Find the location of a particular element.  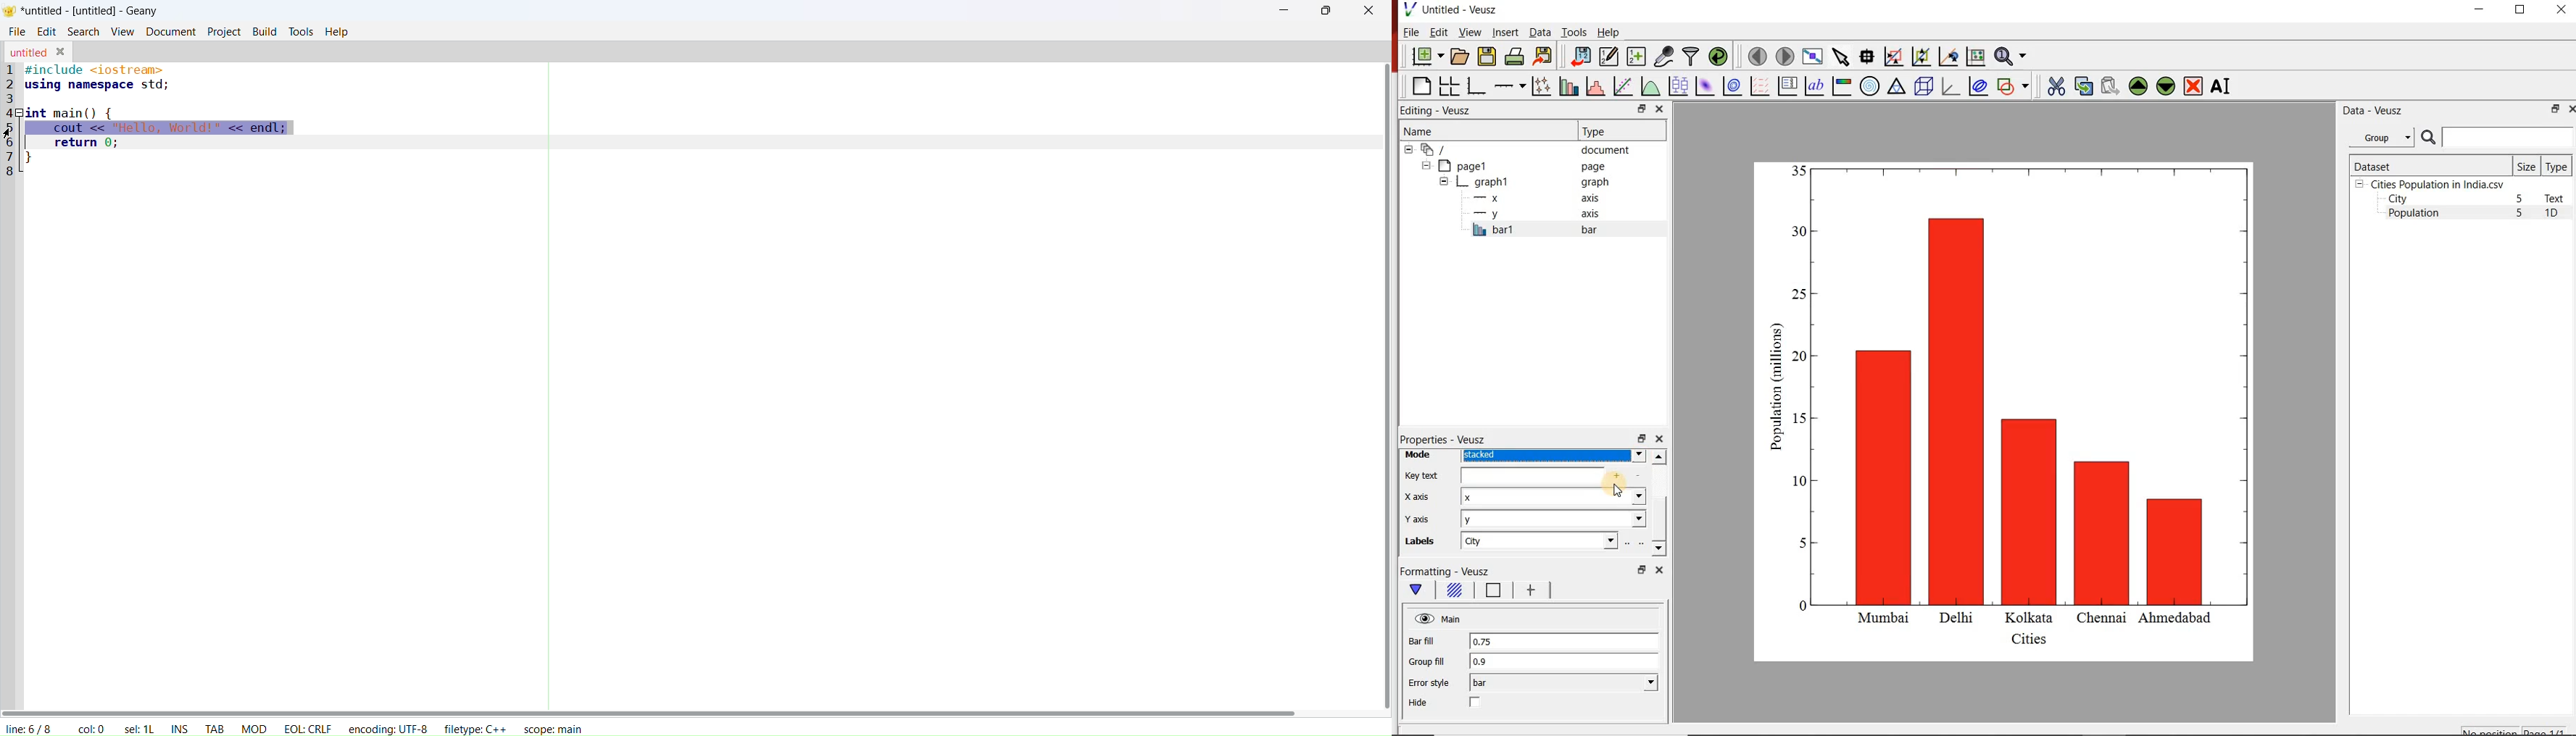

select items from the graph or scroll is located at coordinates (1840, 56).